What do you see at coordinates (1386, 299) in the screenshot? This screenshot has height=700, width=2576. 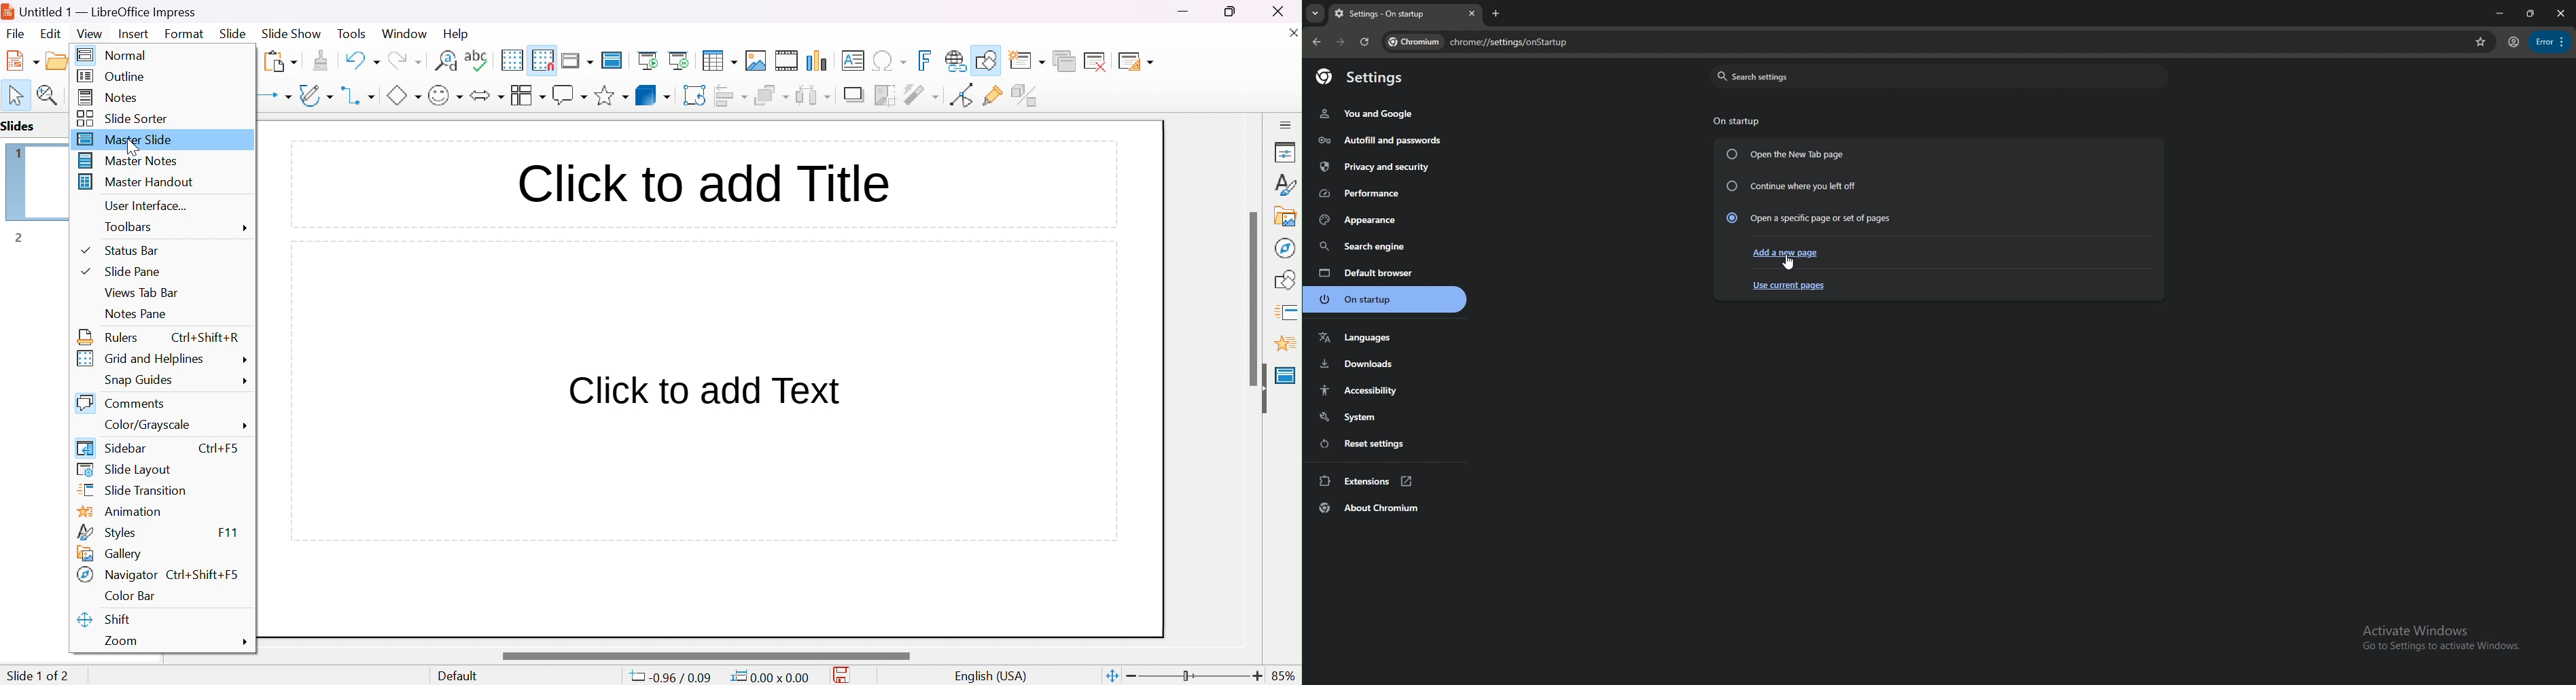 I see `on startup` at bounding box center [1386, 299].